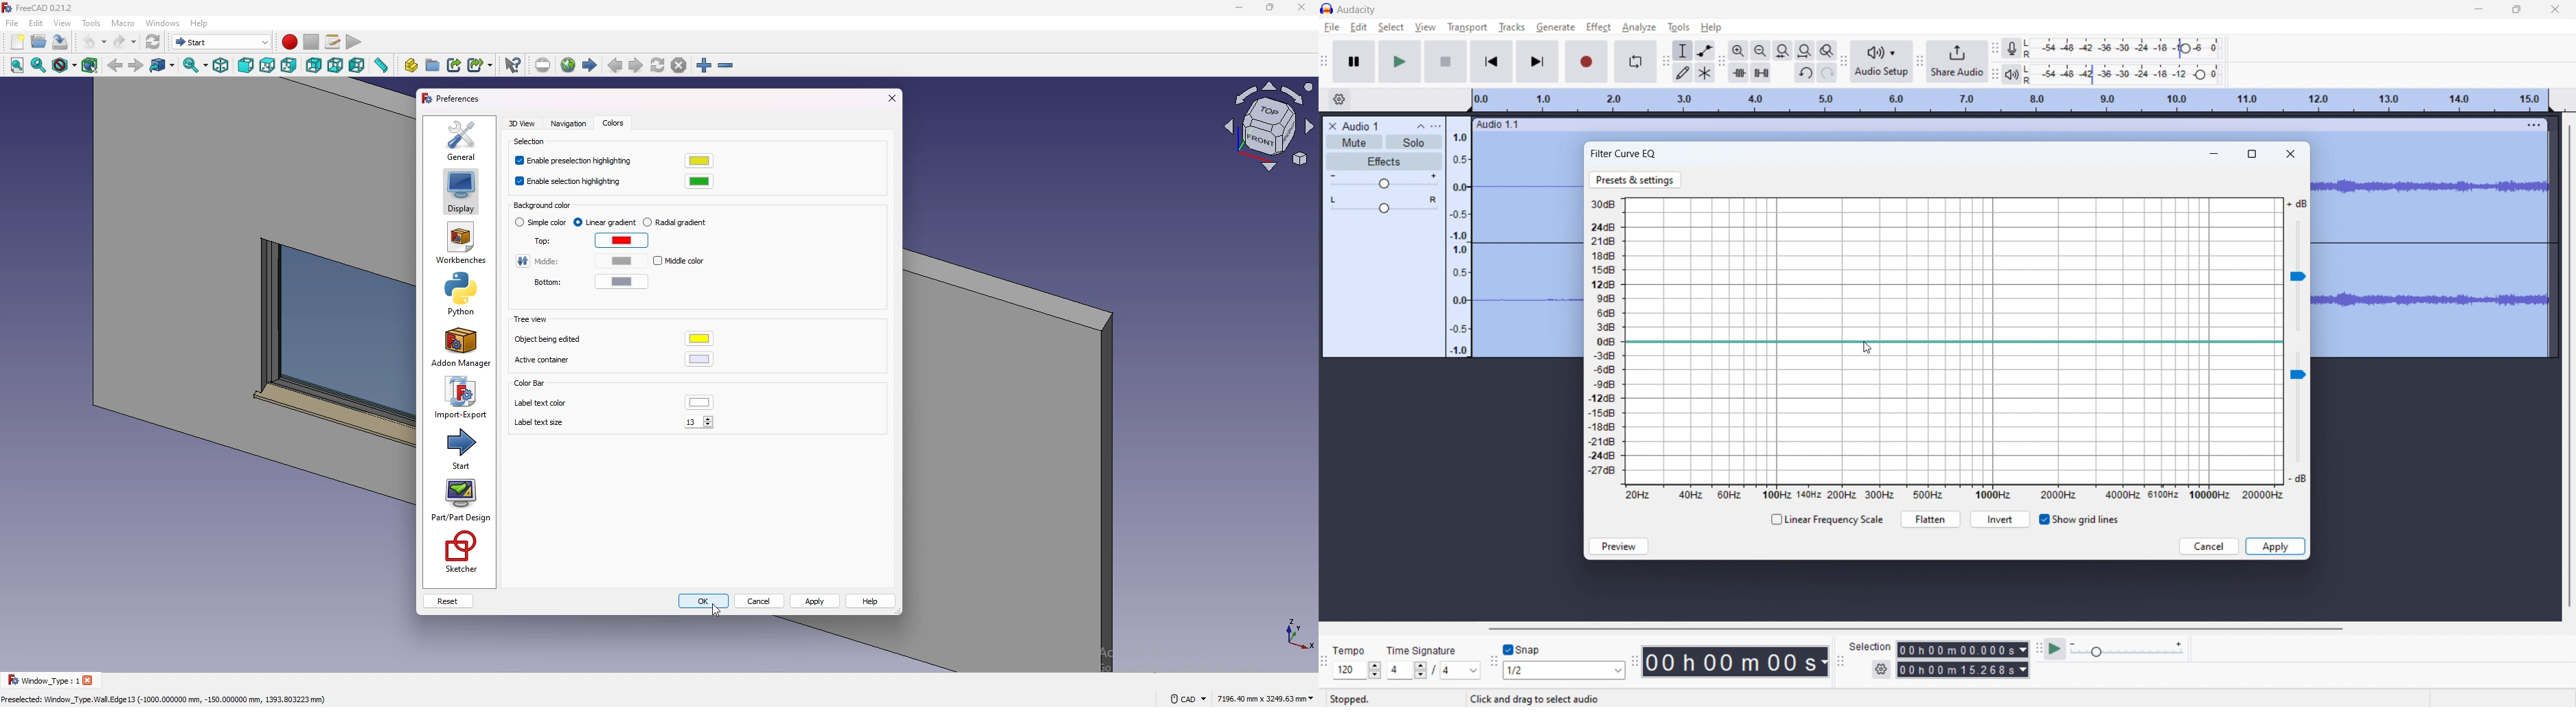  I want to click on fit all, so click(15, 66).